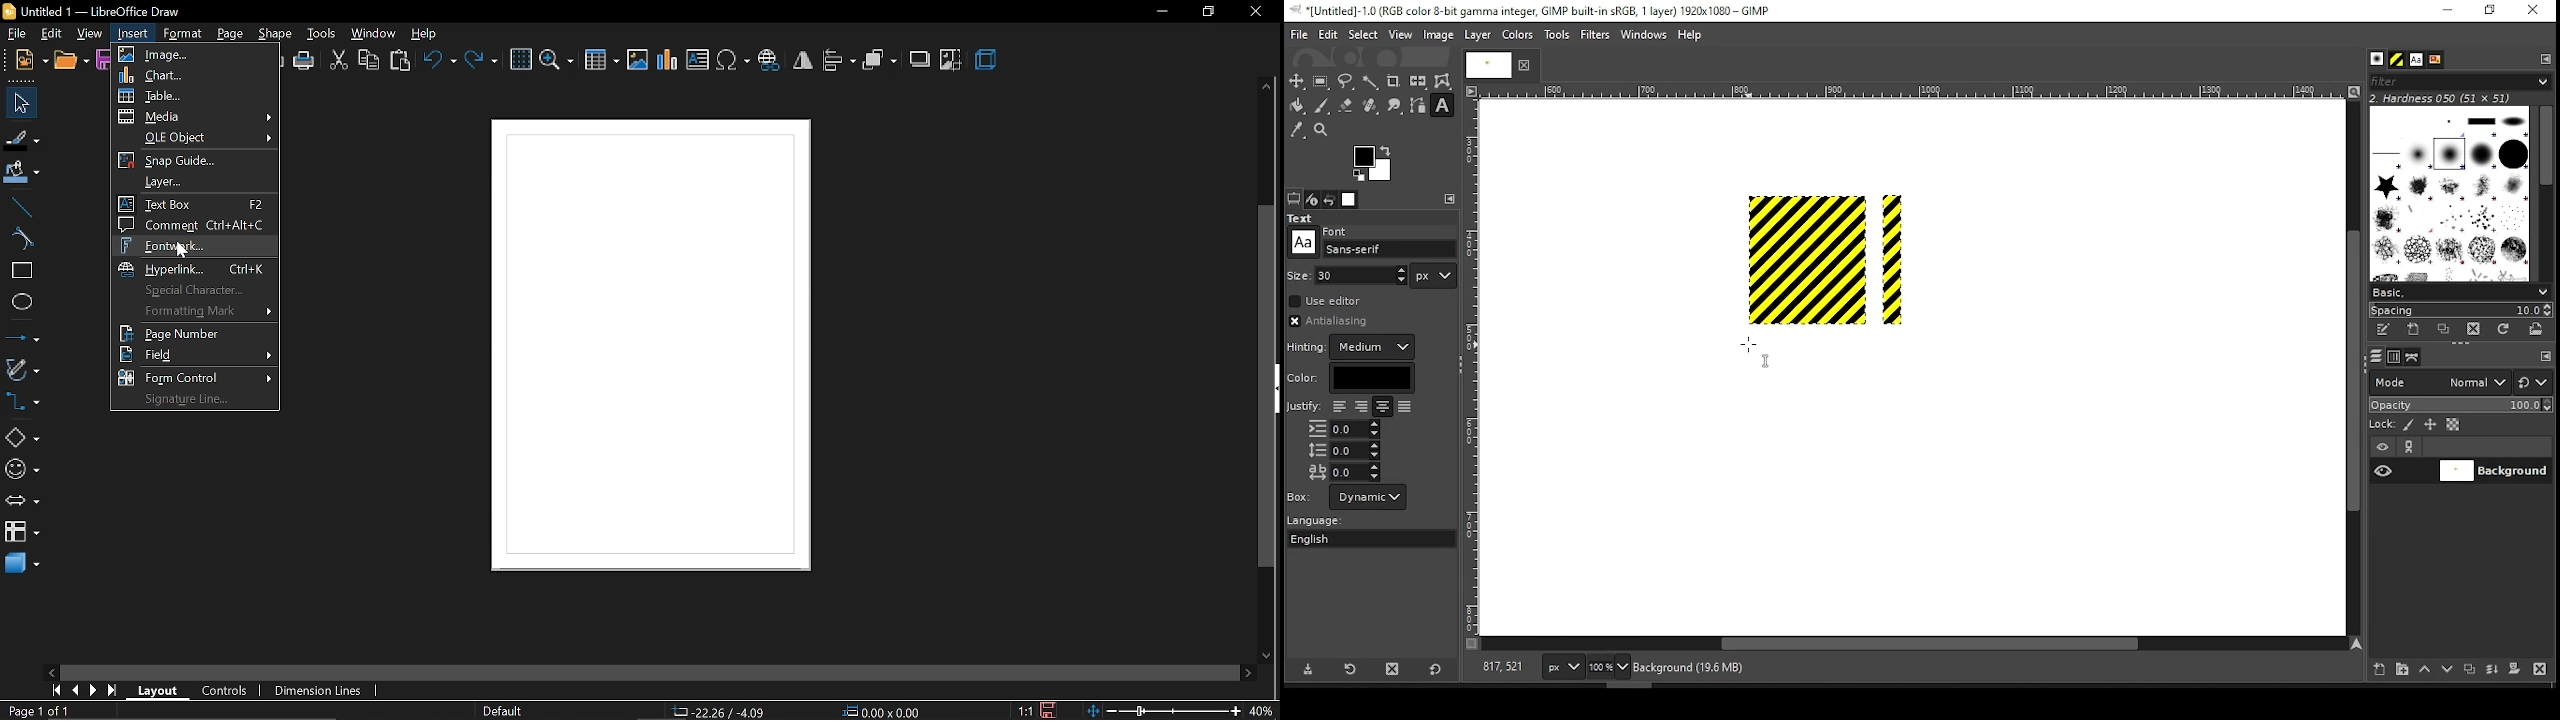  What do you see at coordinates (1419, 107) in the screenshot?
I see `paths tool` at bounding box center [1419, 107].